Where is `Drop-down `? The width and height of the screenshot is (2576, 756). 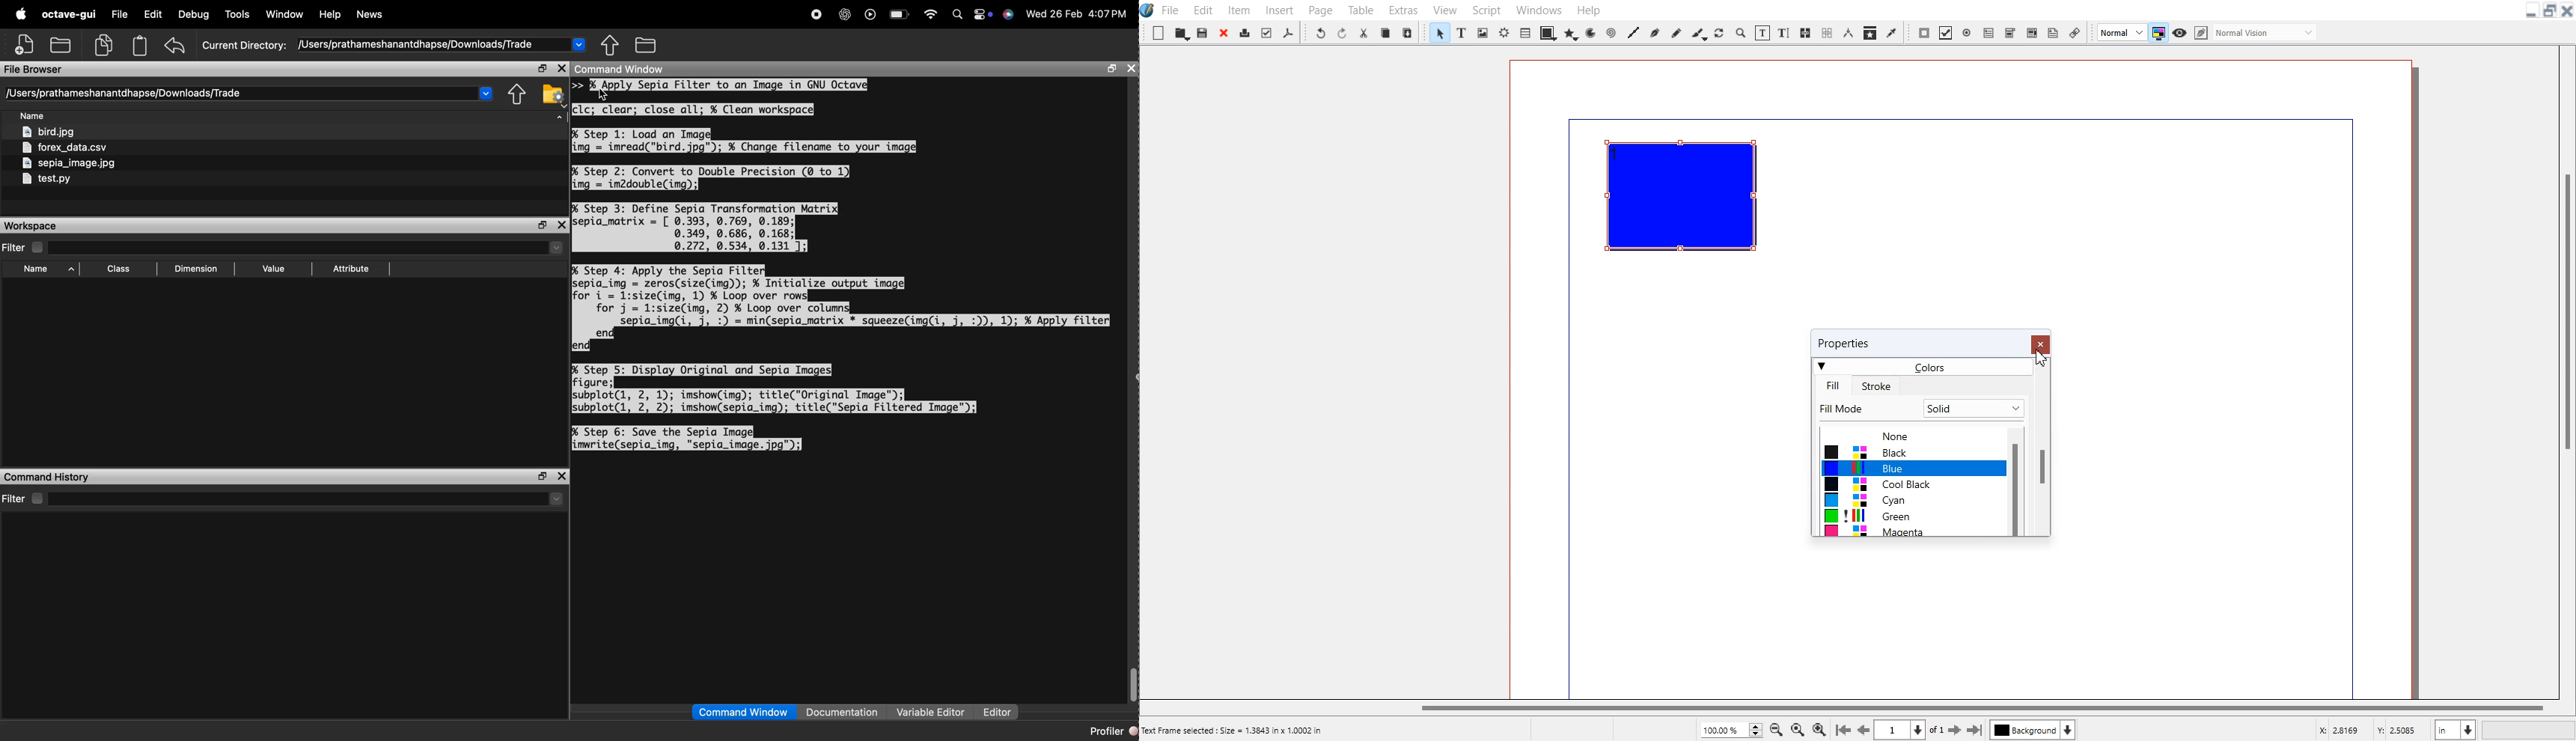
Drop-down  is located at coordinates (558, 499).